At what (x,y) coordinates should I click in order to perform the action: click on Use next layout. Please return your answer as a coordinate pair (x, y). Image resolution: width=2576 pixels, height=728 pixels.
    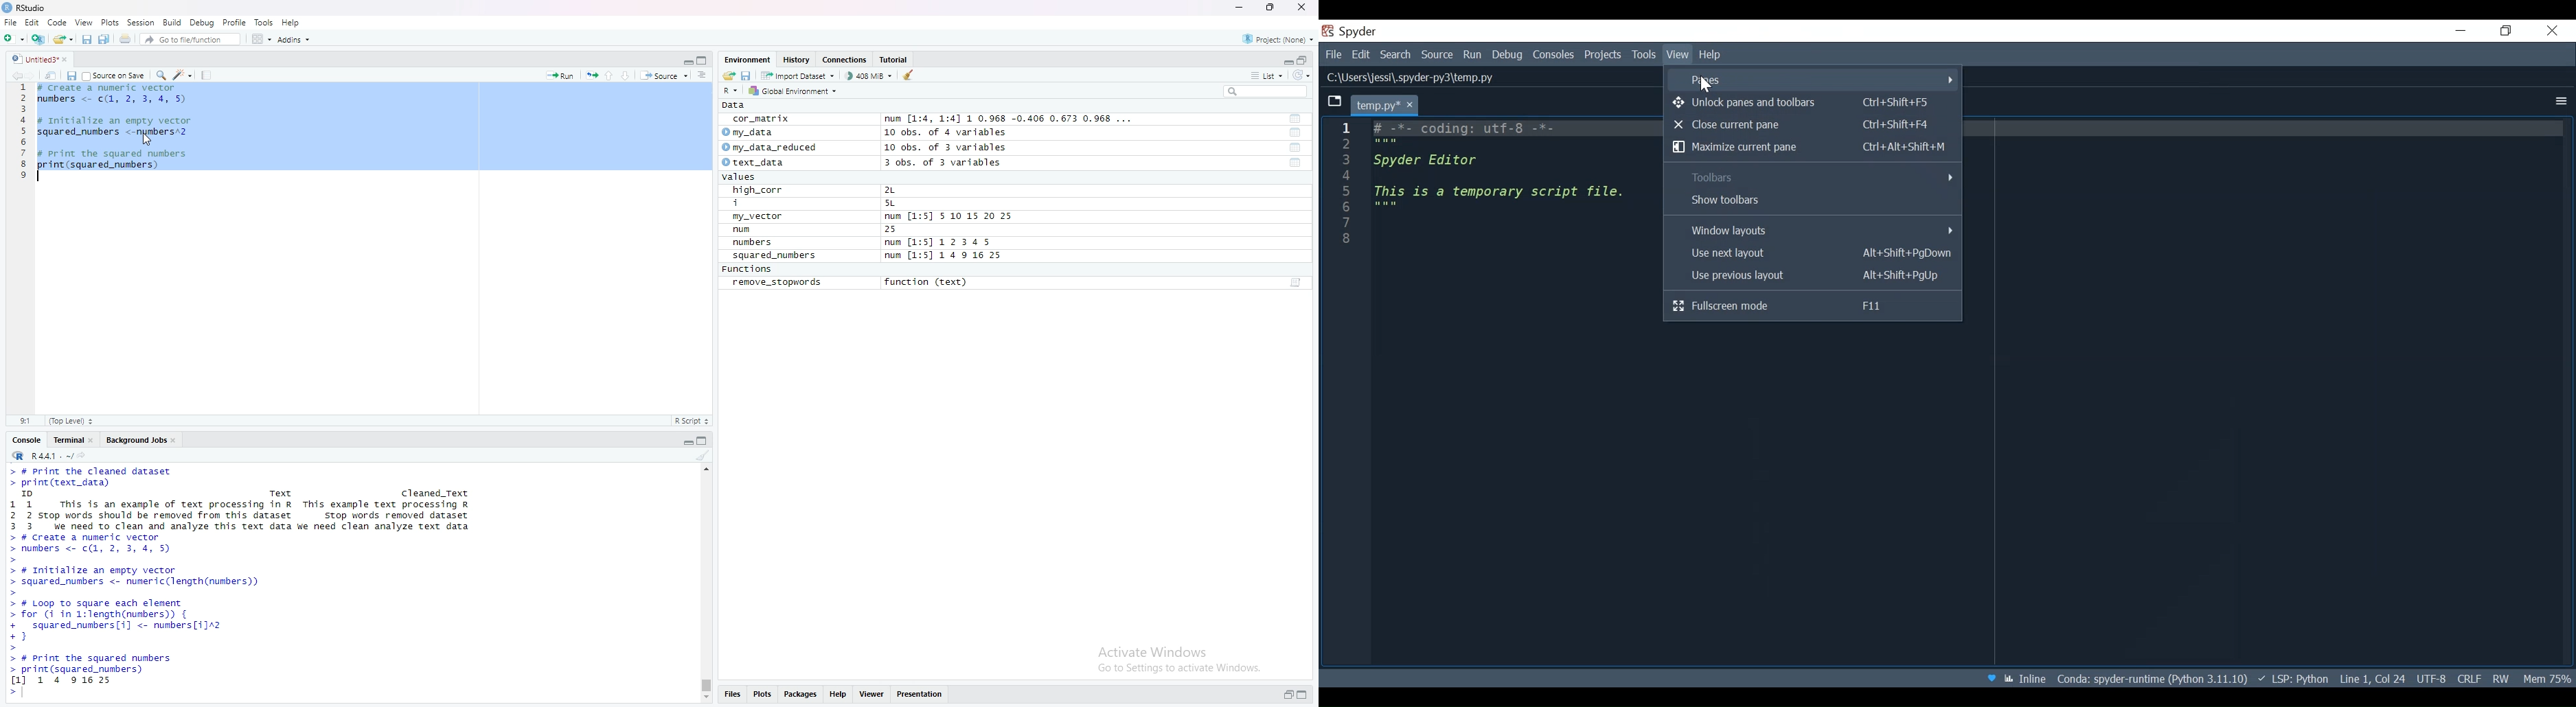
    Looking at the image, I should click on (1811, 254).